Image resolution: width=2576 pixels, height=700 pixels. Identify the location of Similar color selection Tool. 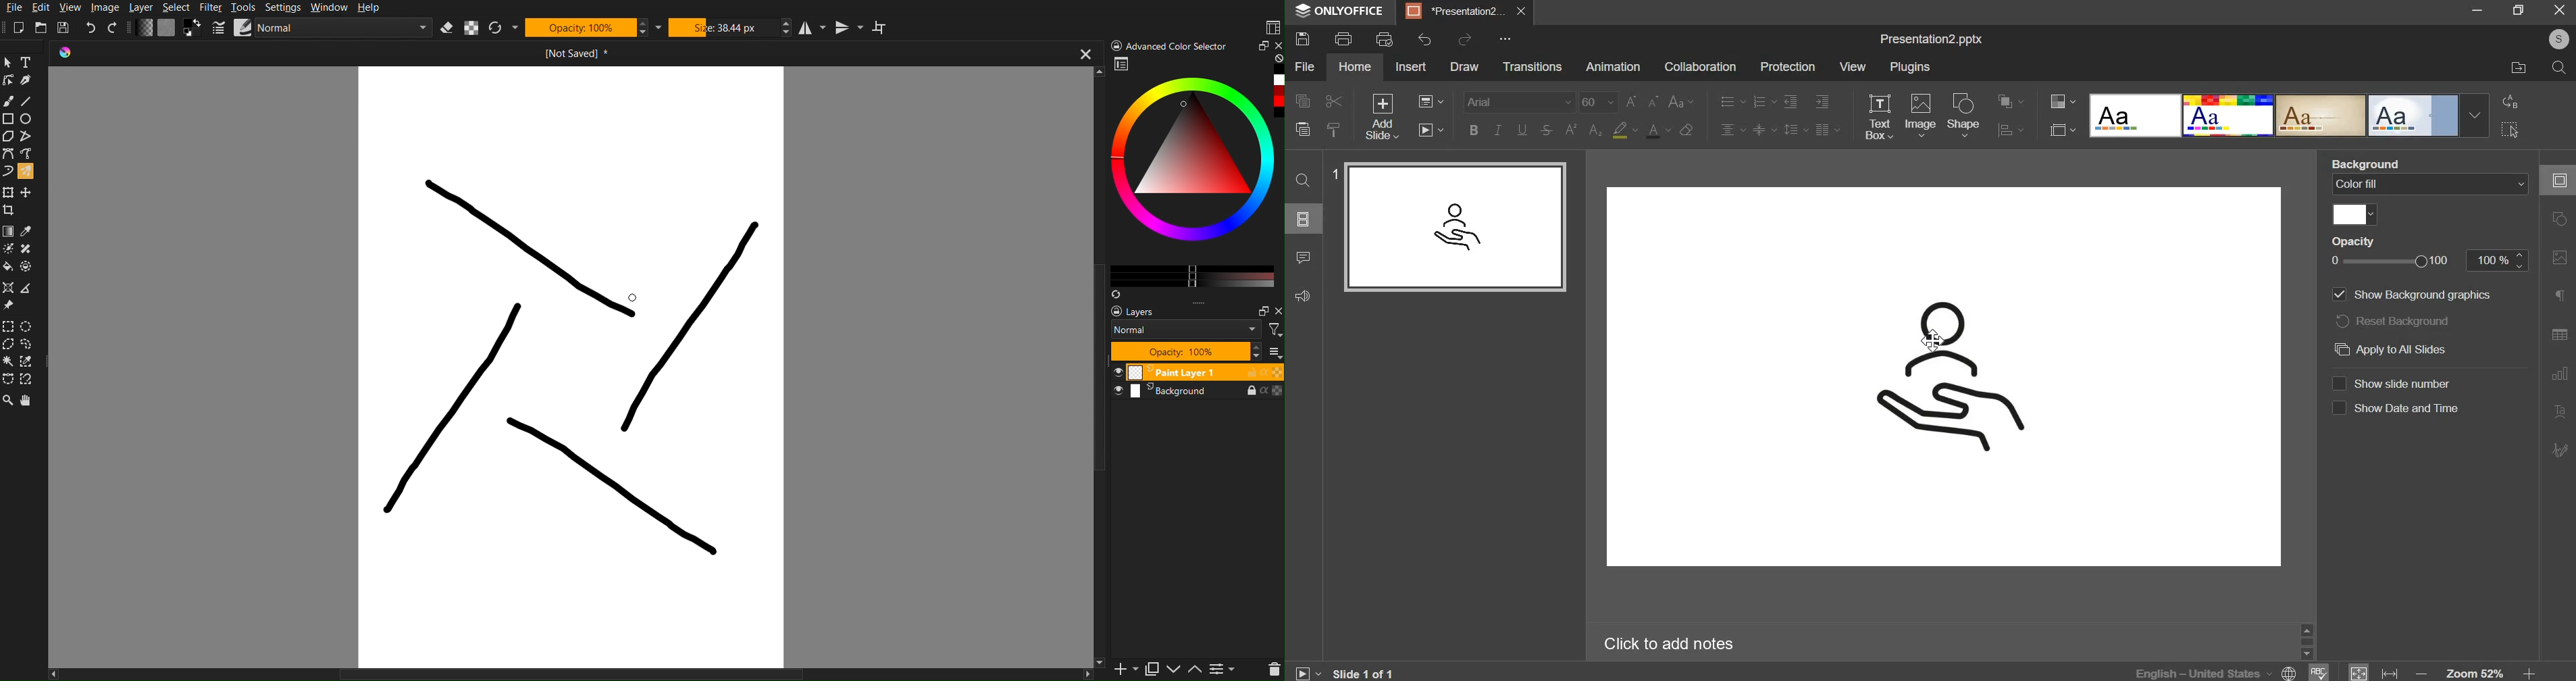
(32, 361).